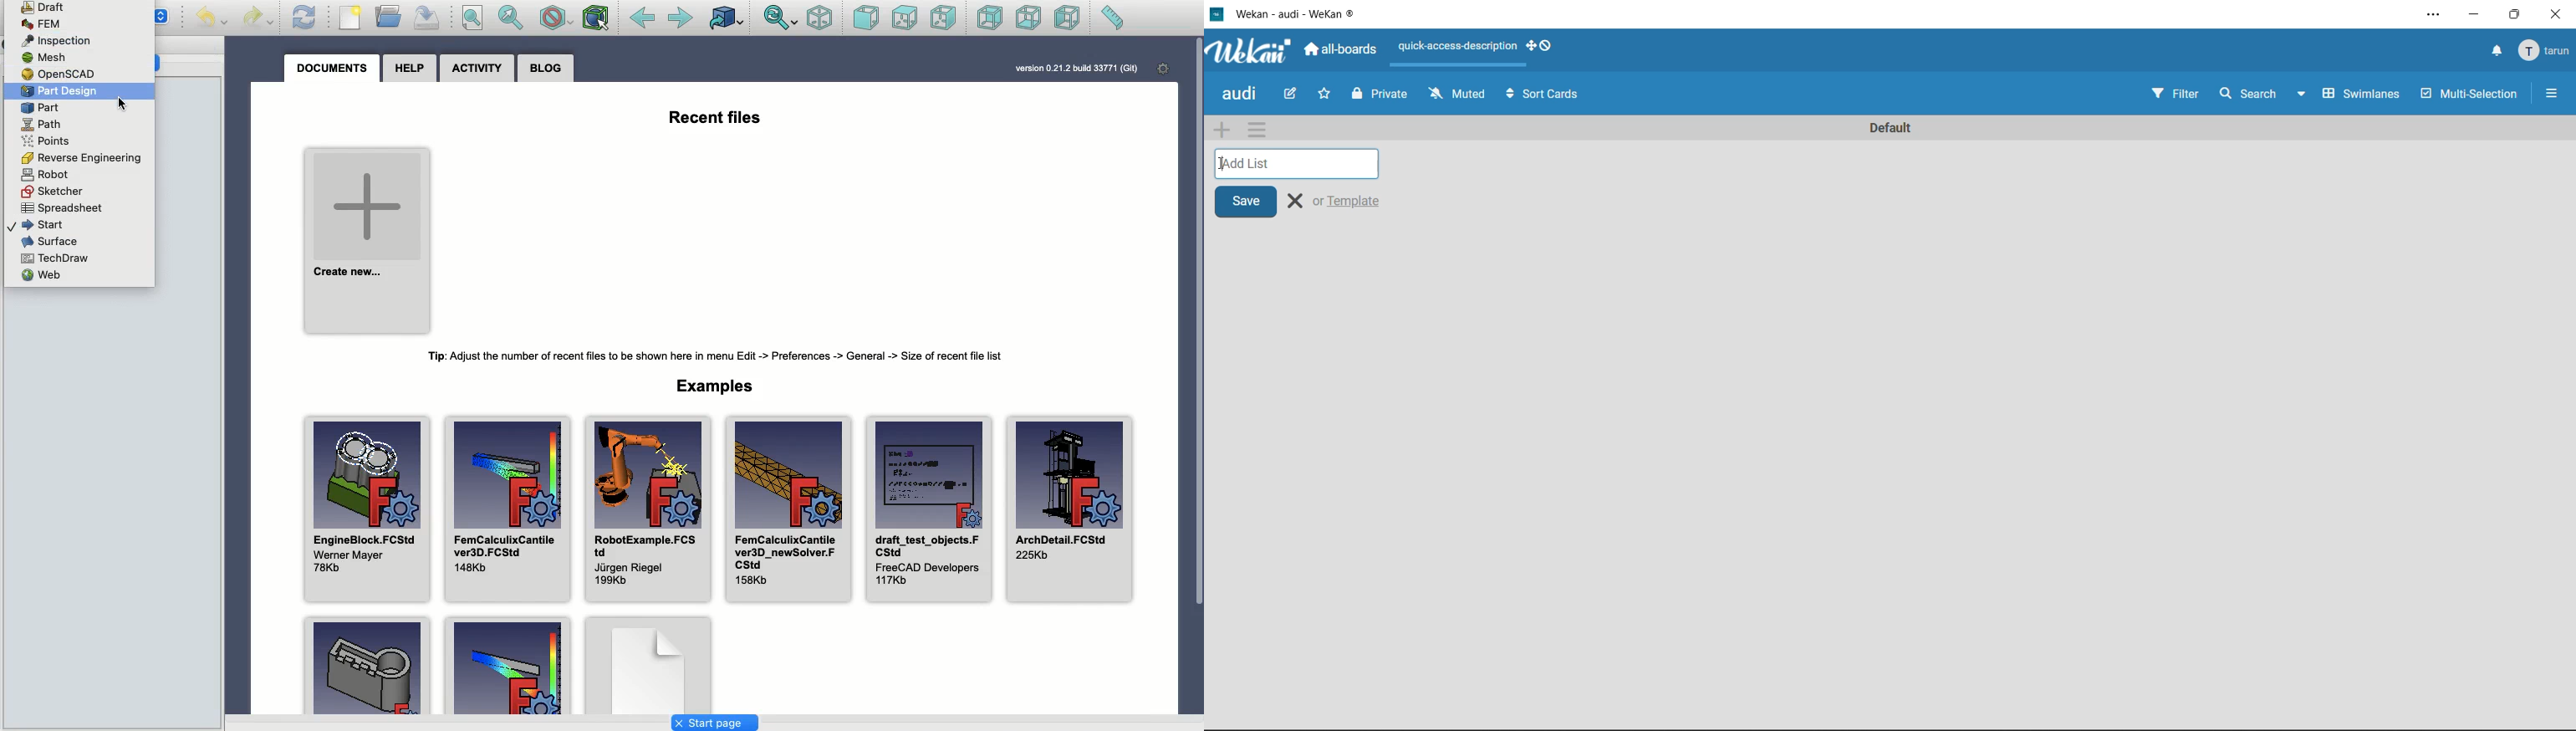 Image resolution: width=2576 pixels, height=756 pixels. What do you see at coordinates (929, 509) in the screenshot?
I see `draft_test_objects.FCStd FreeCAD Developers 117Kb` at bounding box center [929, 509].